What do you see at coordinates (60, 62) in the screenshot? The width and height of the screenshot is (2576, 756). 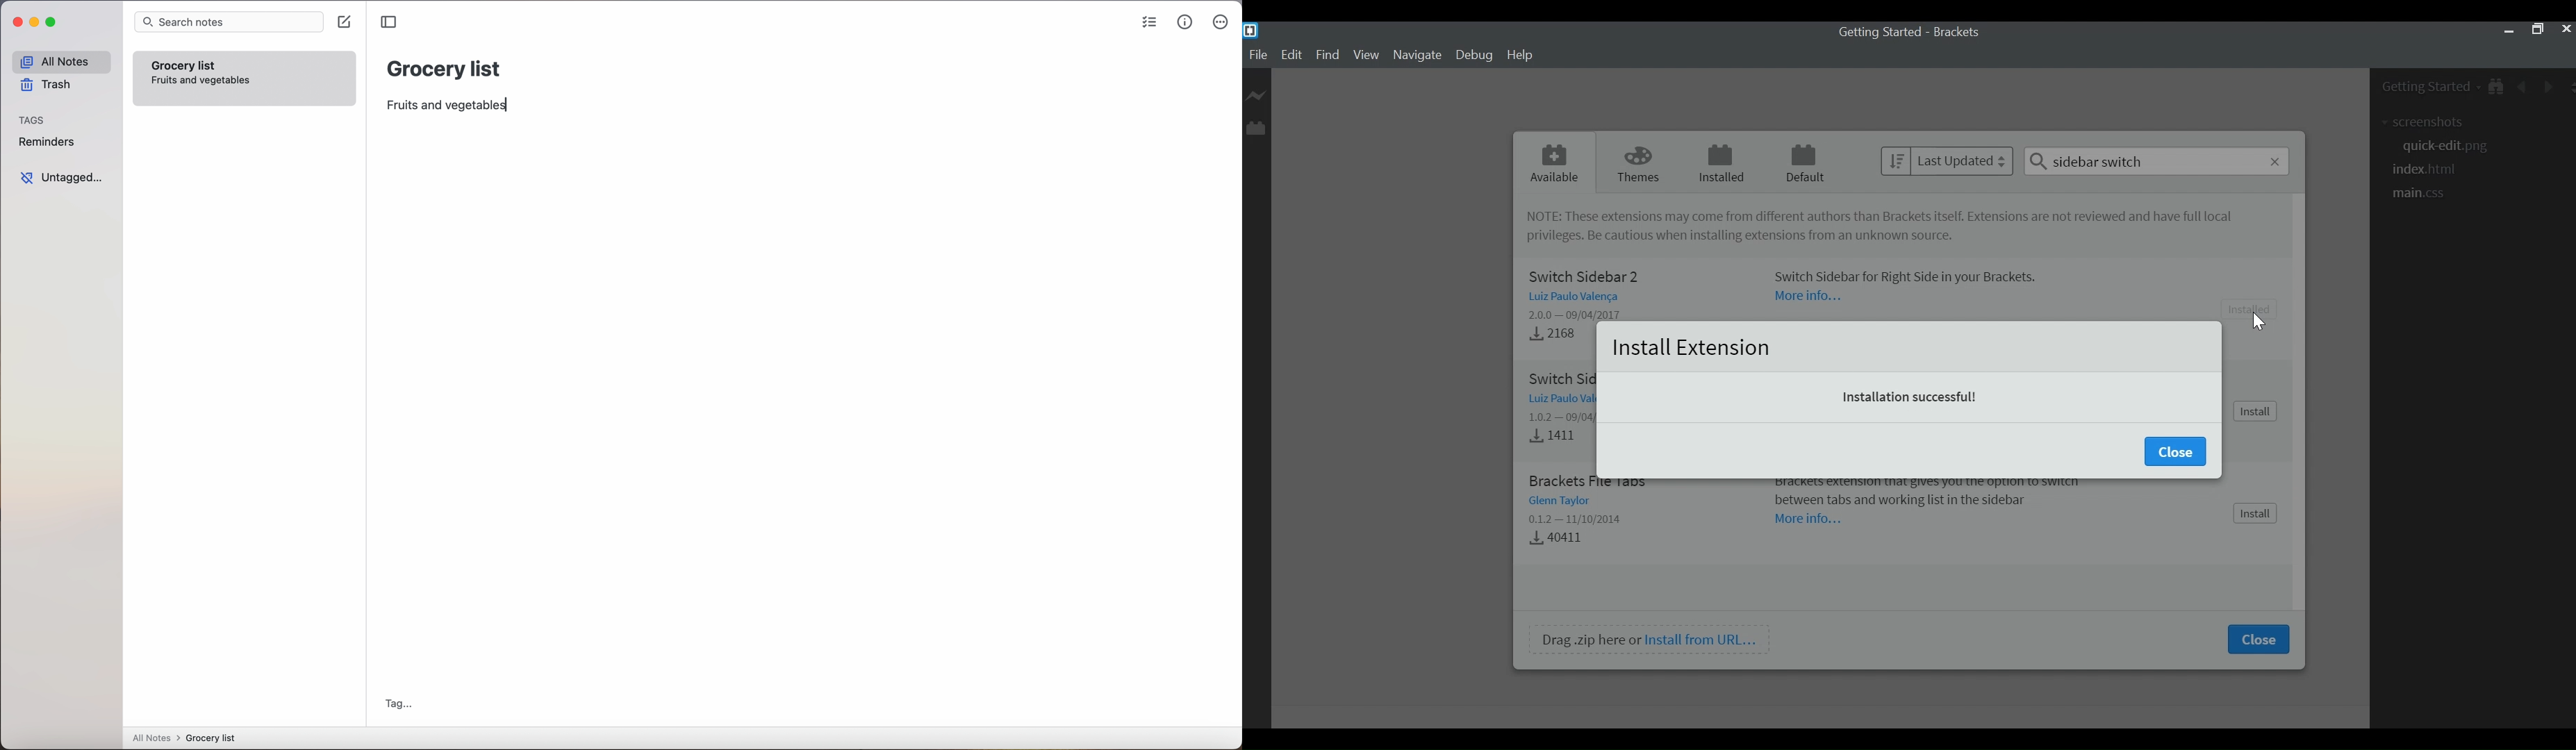 I see `all notes` at bounding box center [60, 62].